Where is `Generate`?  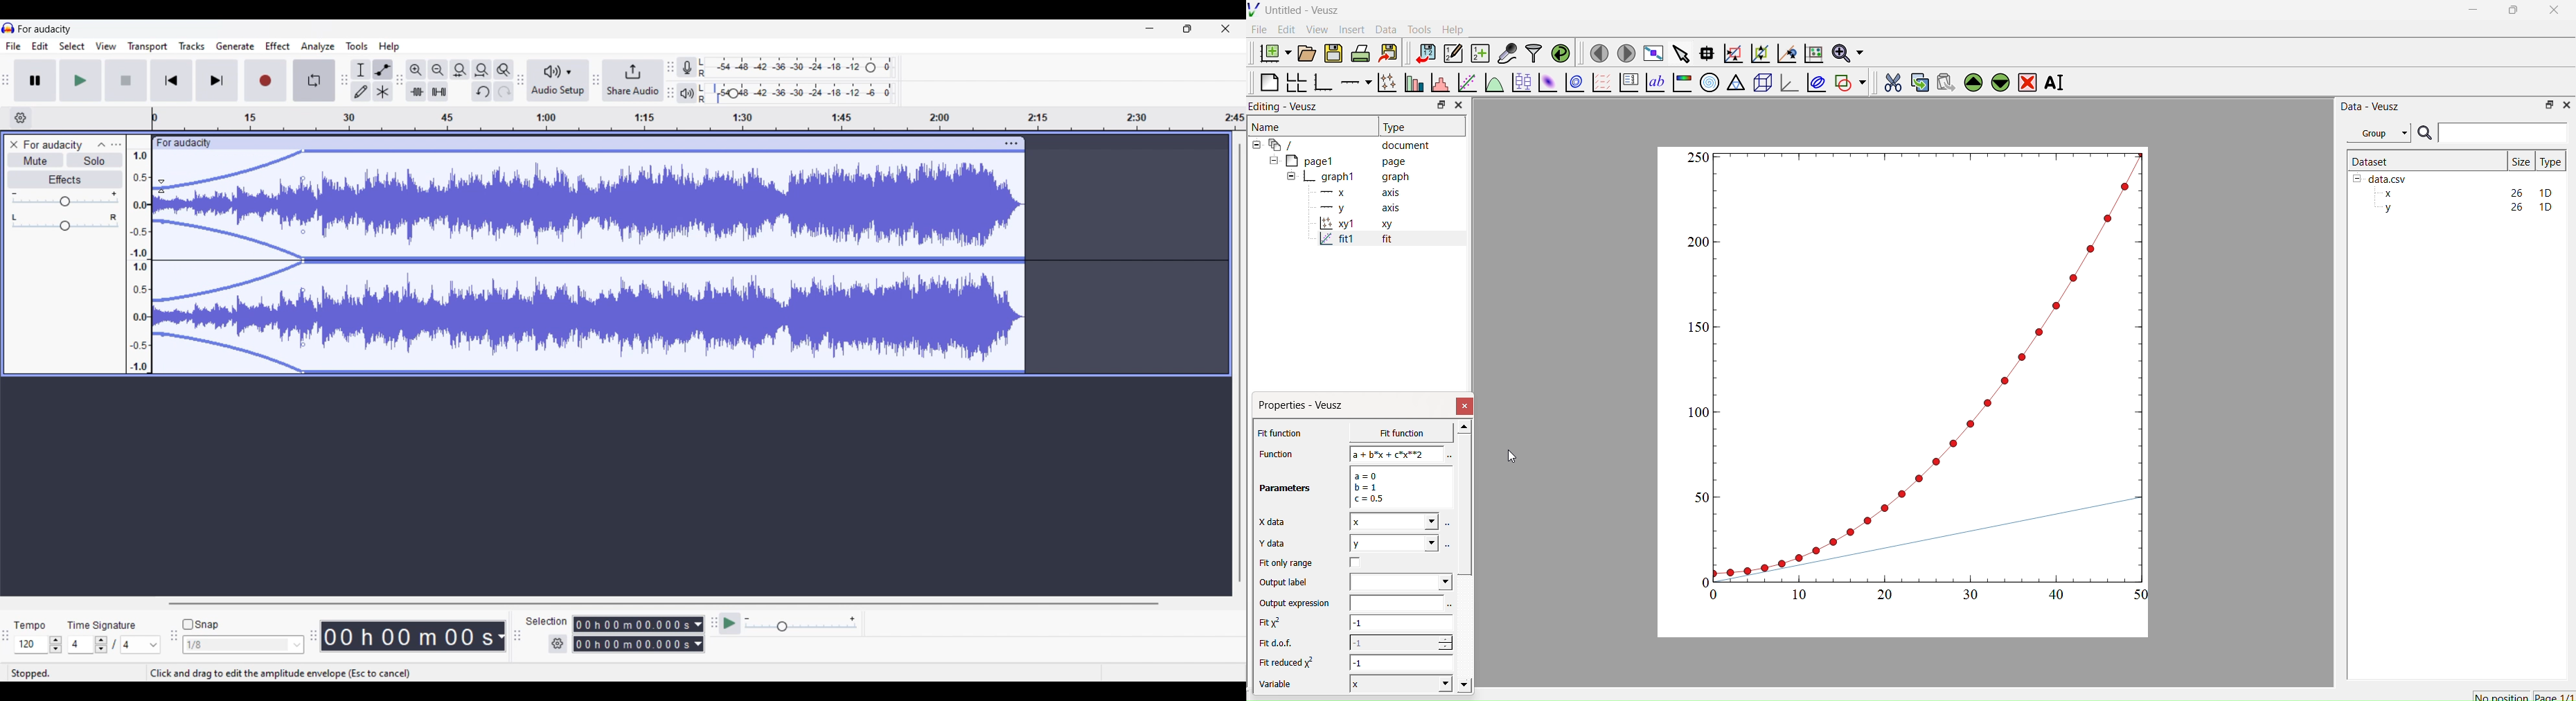 Generate is located at coordinates (235, 46).